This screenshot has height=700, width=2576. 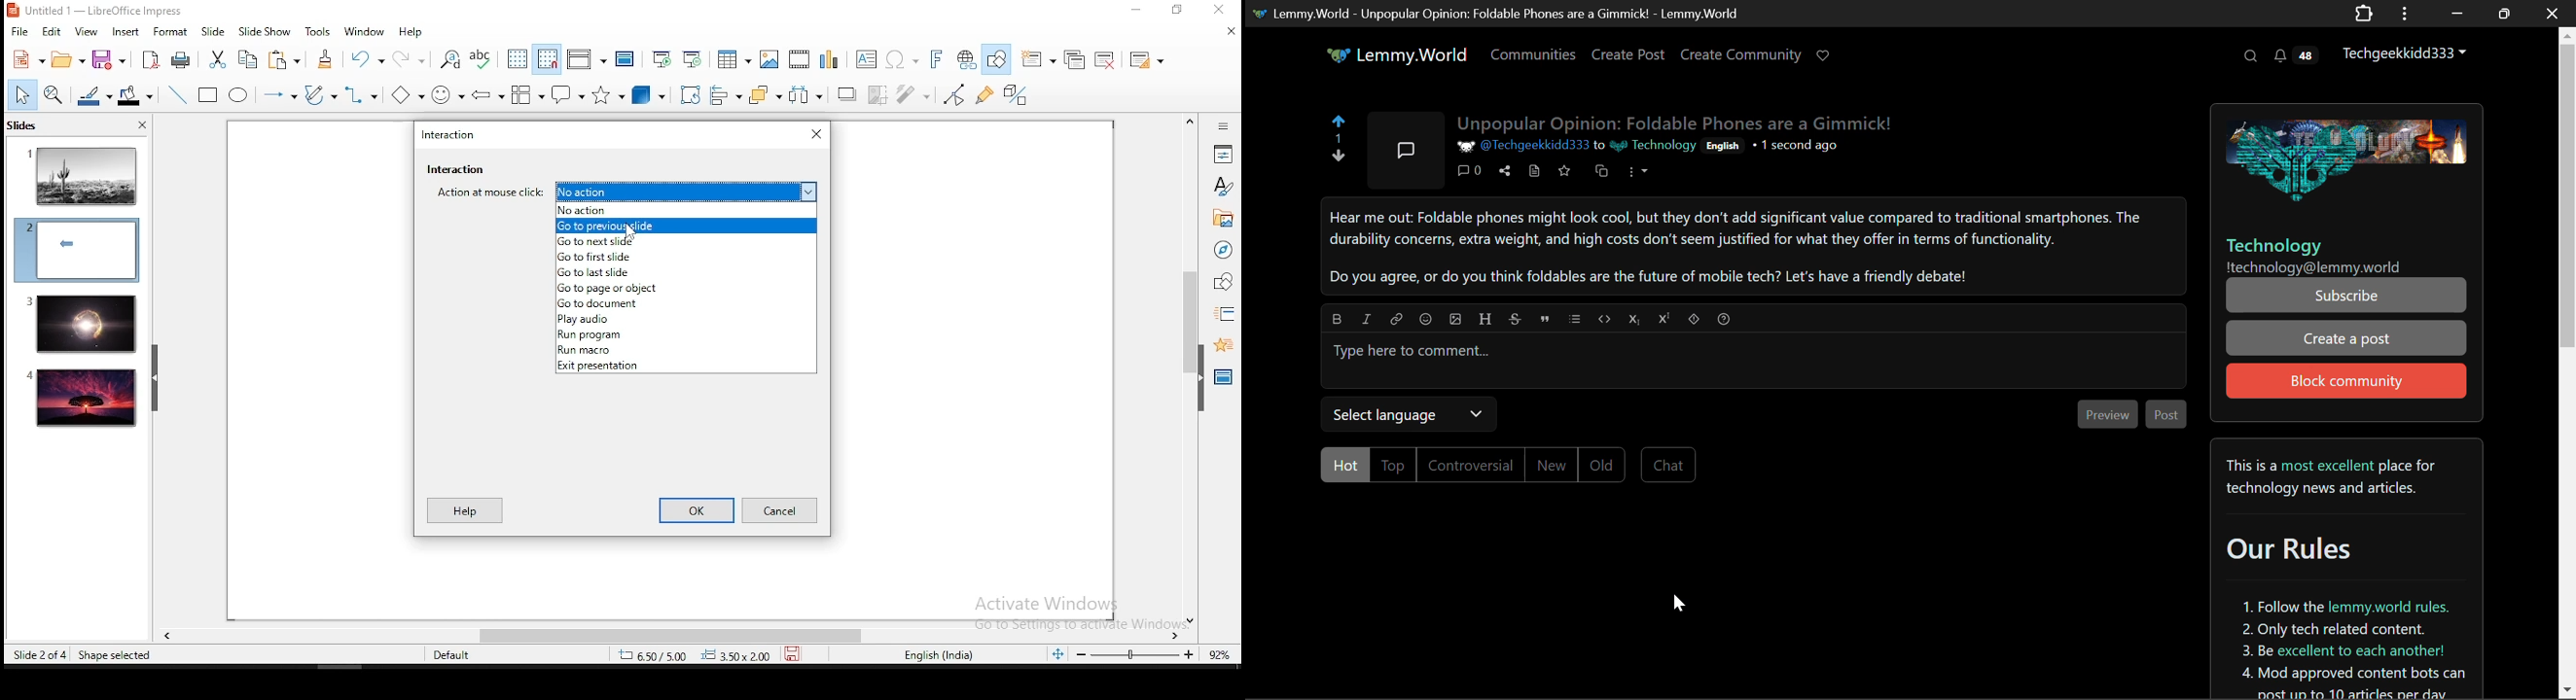 What do you see at coordinates (999, 59) in the screenshot?
I see `show draw functions` at bounding box center [999, 59].